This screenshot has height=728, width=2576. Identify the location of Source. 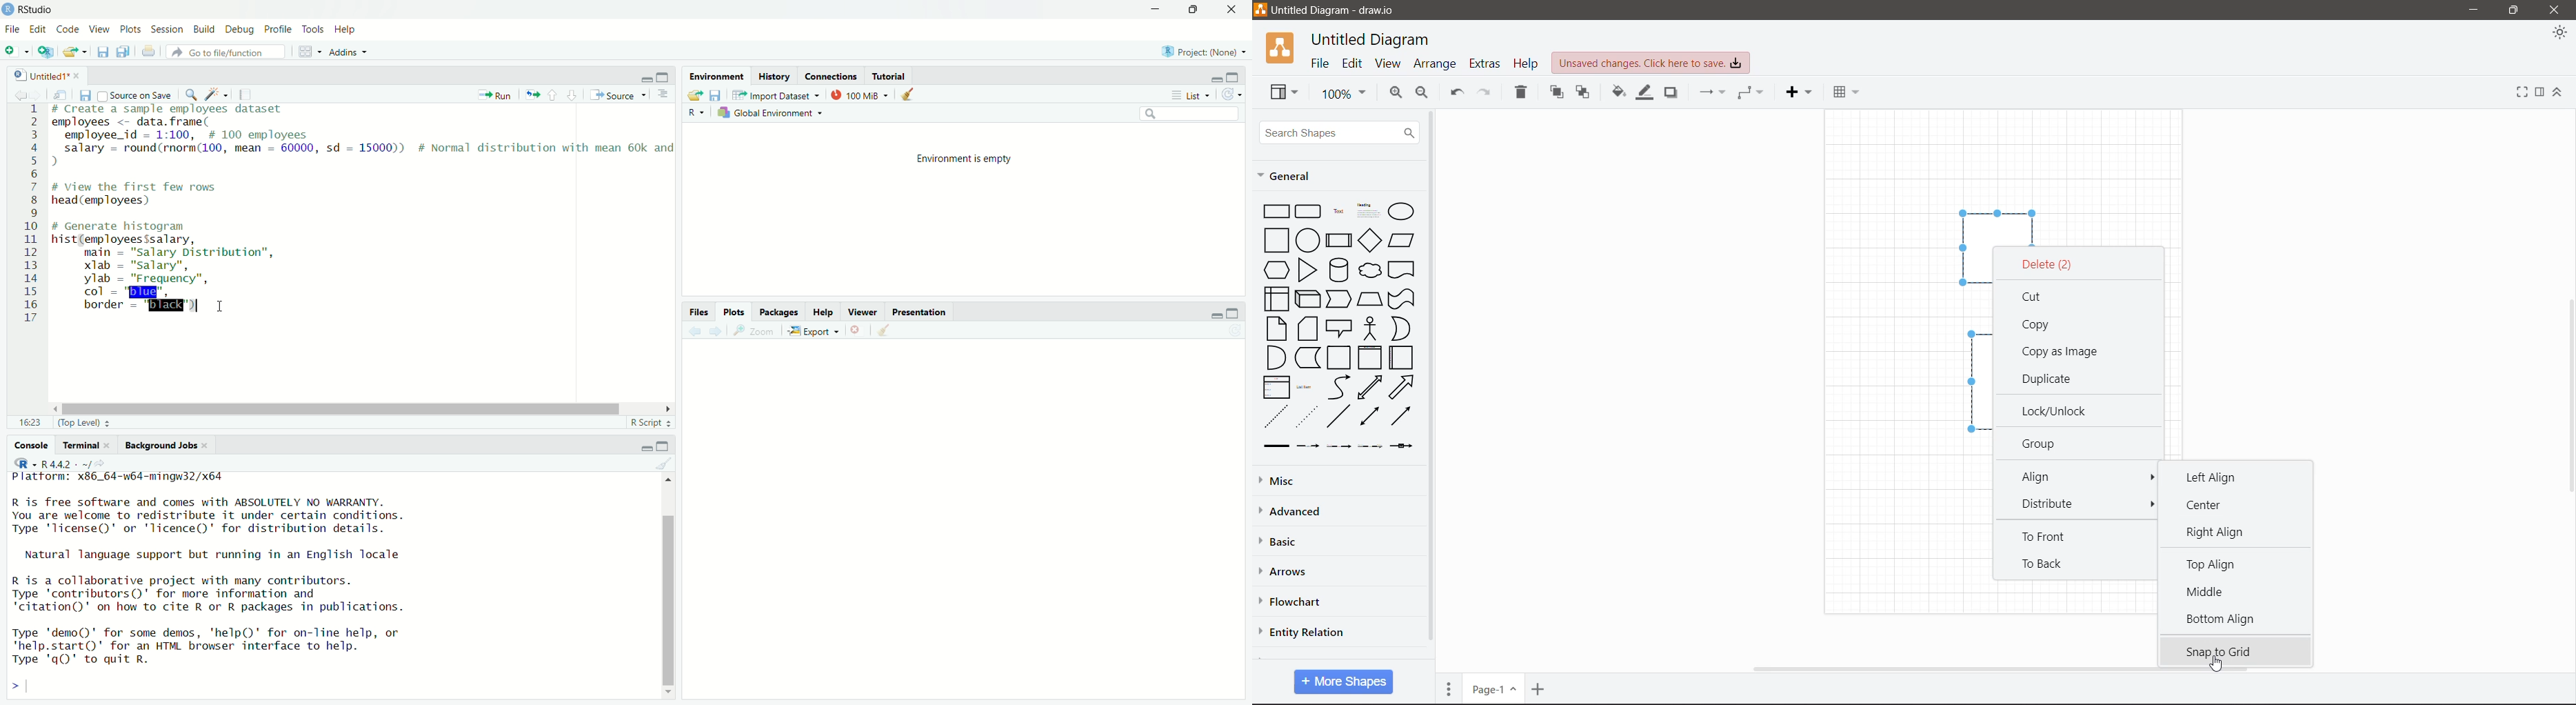
(619, 95).